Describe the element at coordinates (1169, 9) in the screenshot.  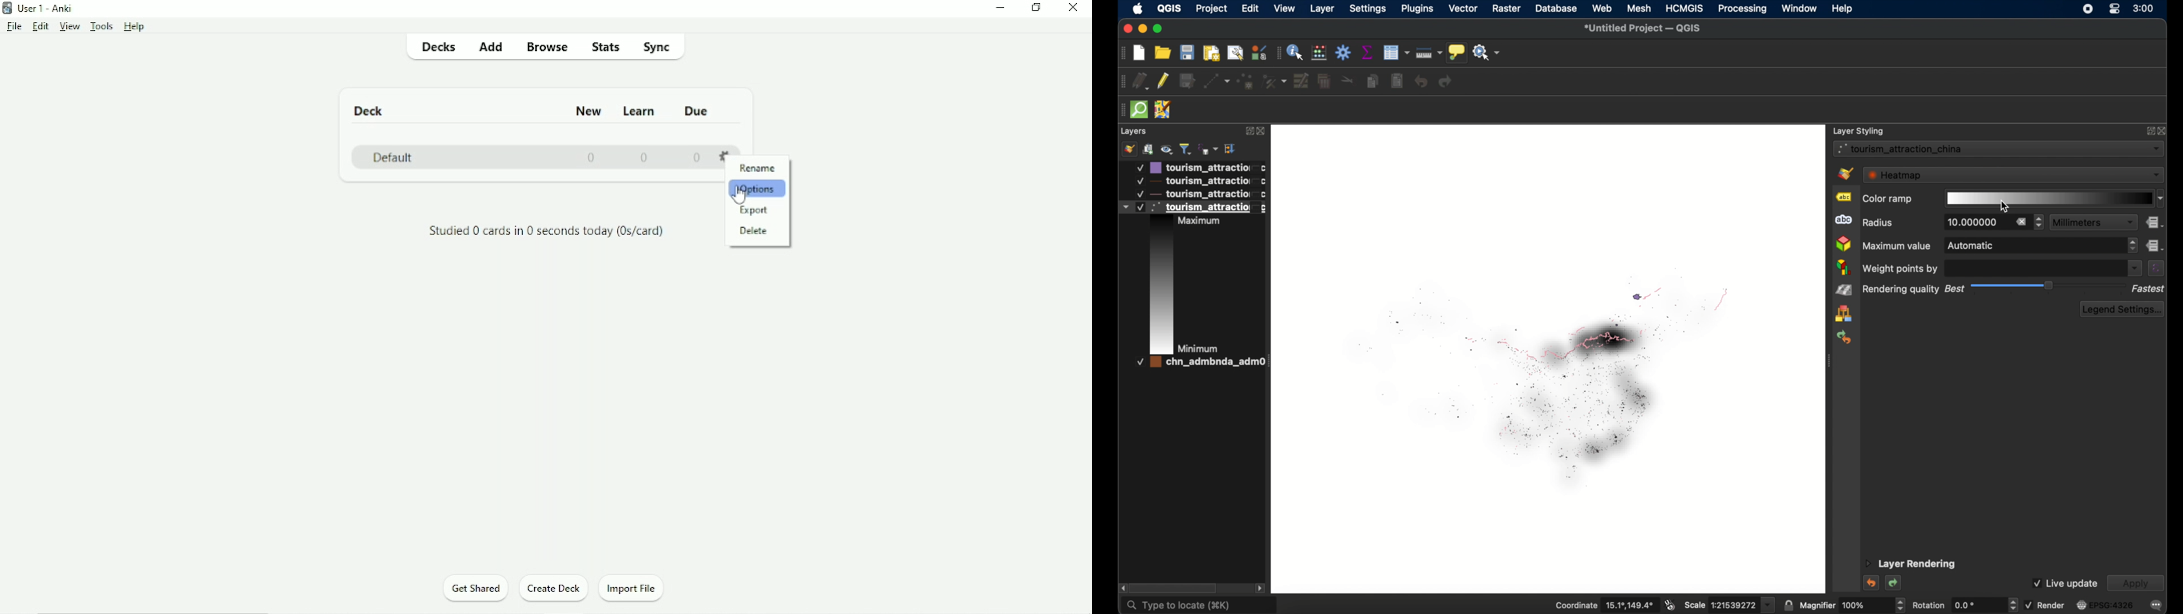
I see `QGIS` at that location.